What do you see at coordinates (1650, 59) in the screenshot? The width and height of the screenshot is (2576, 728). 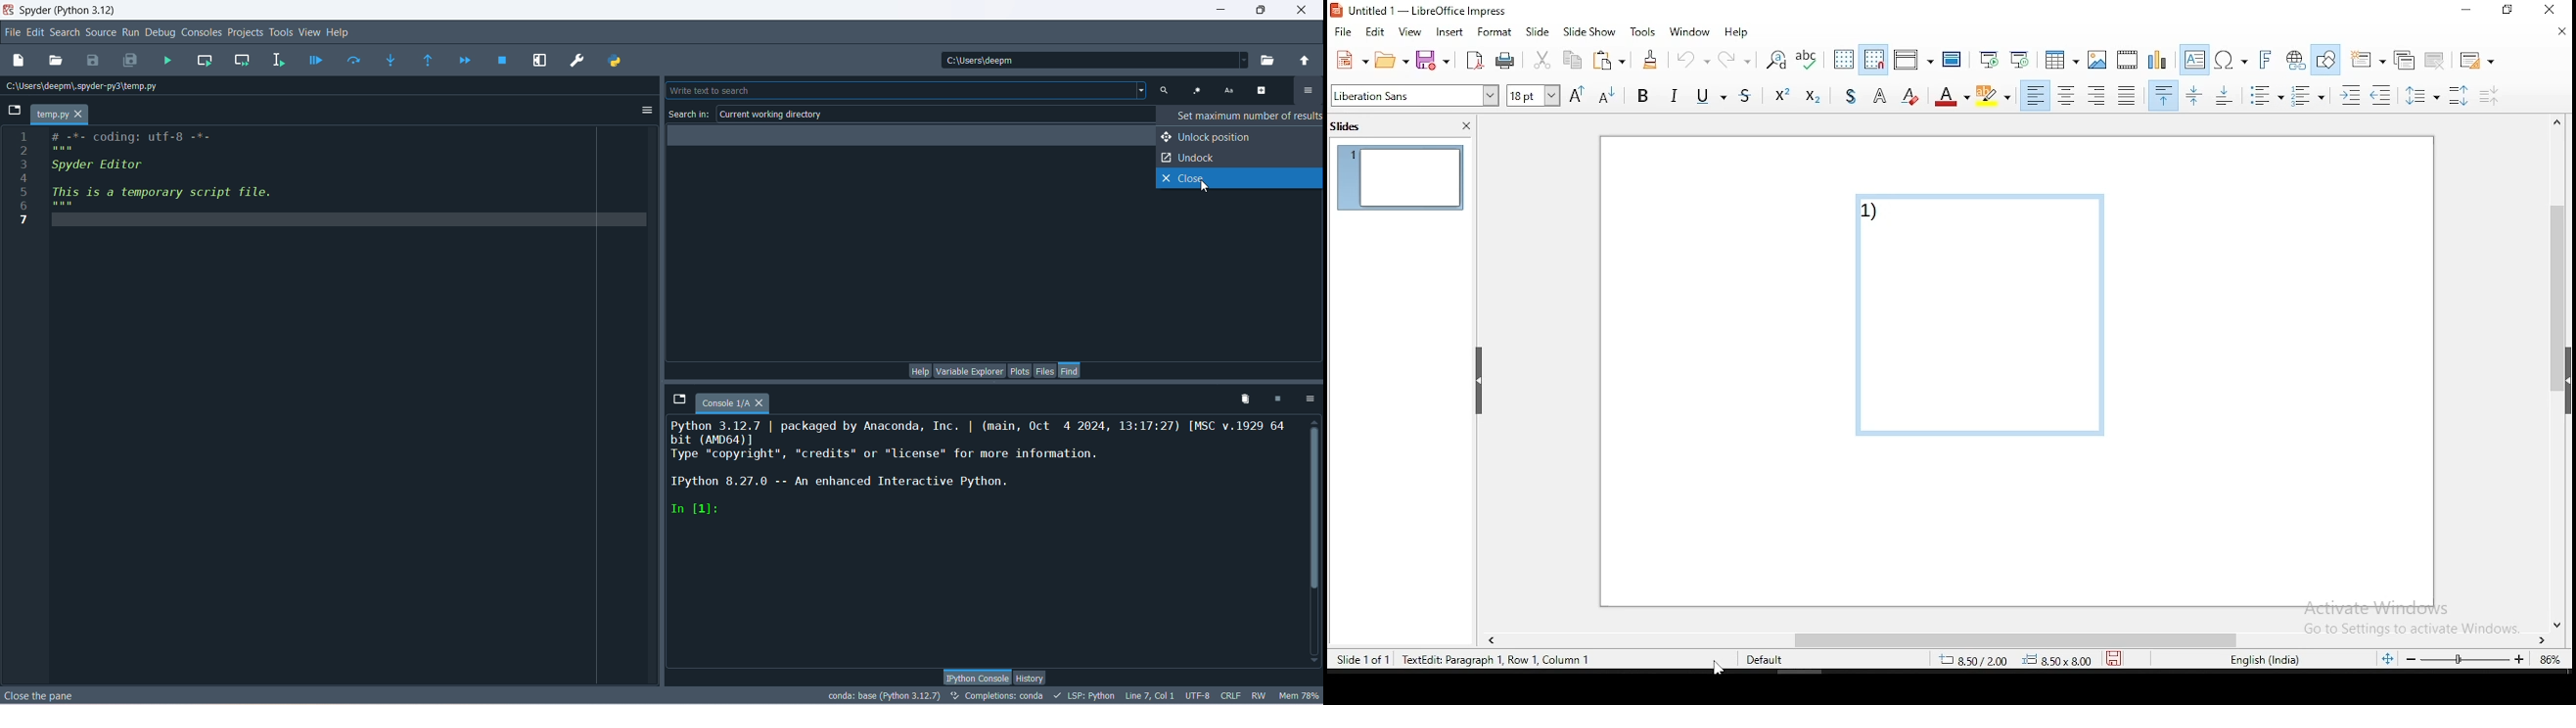 I see `clone formatting` at bounding box center [1650, 59].